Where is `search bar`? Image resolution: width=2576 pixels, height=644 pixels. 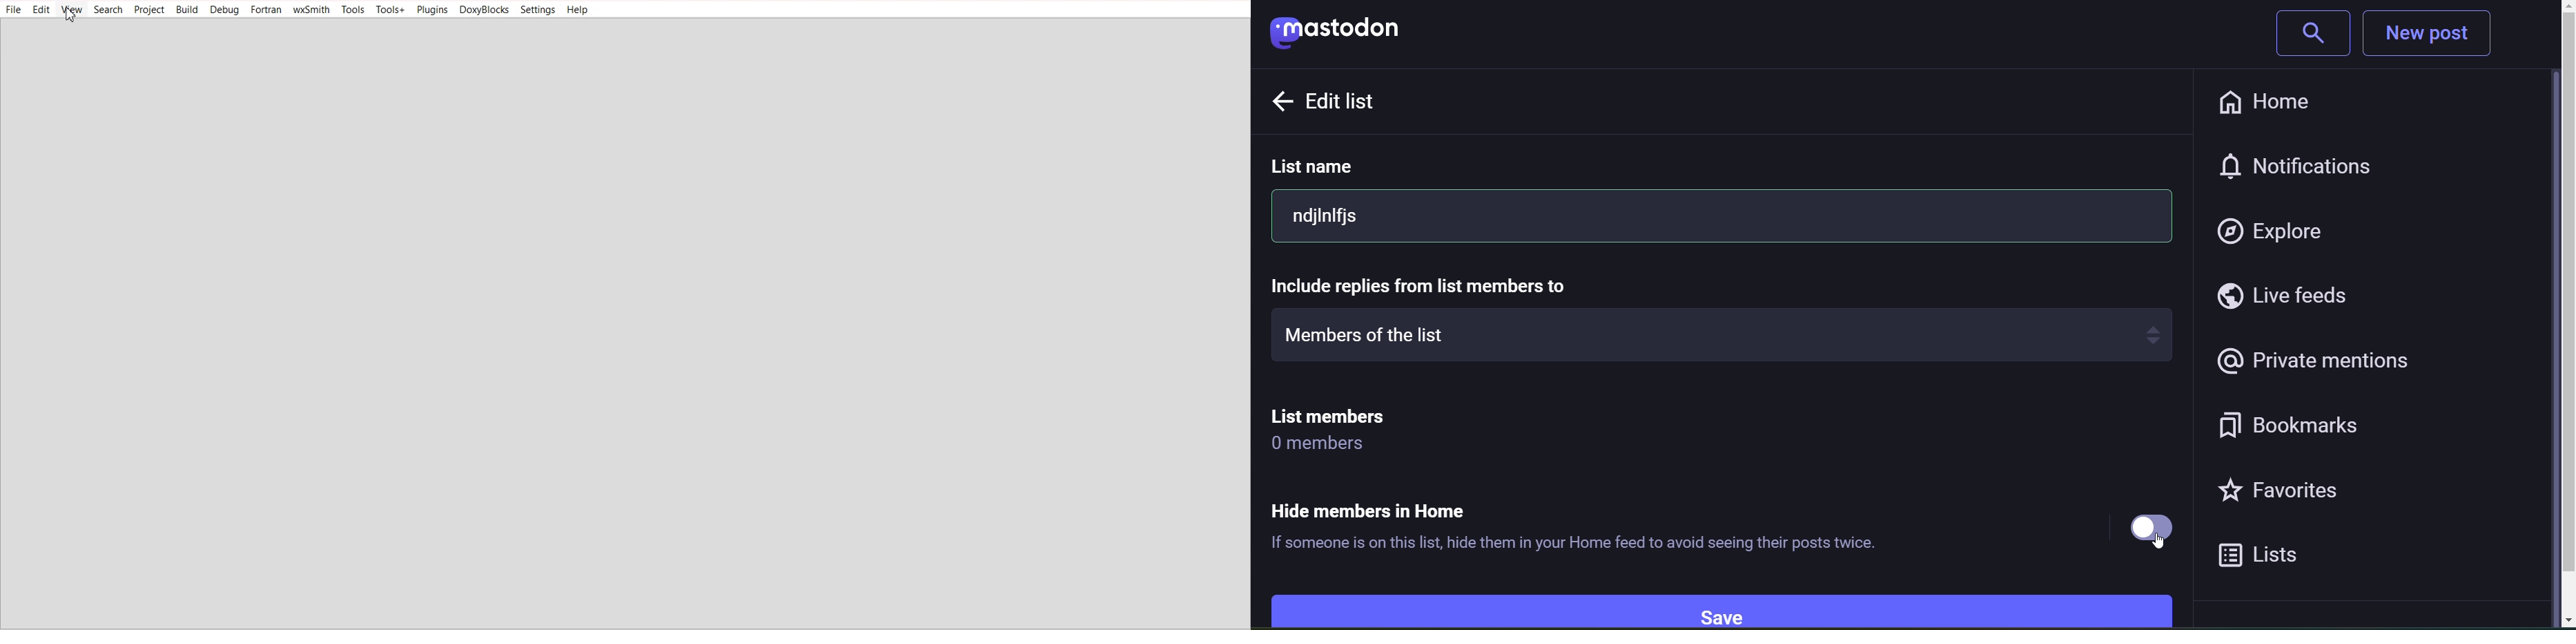
search bar is located at coordinates (2305, 35).